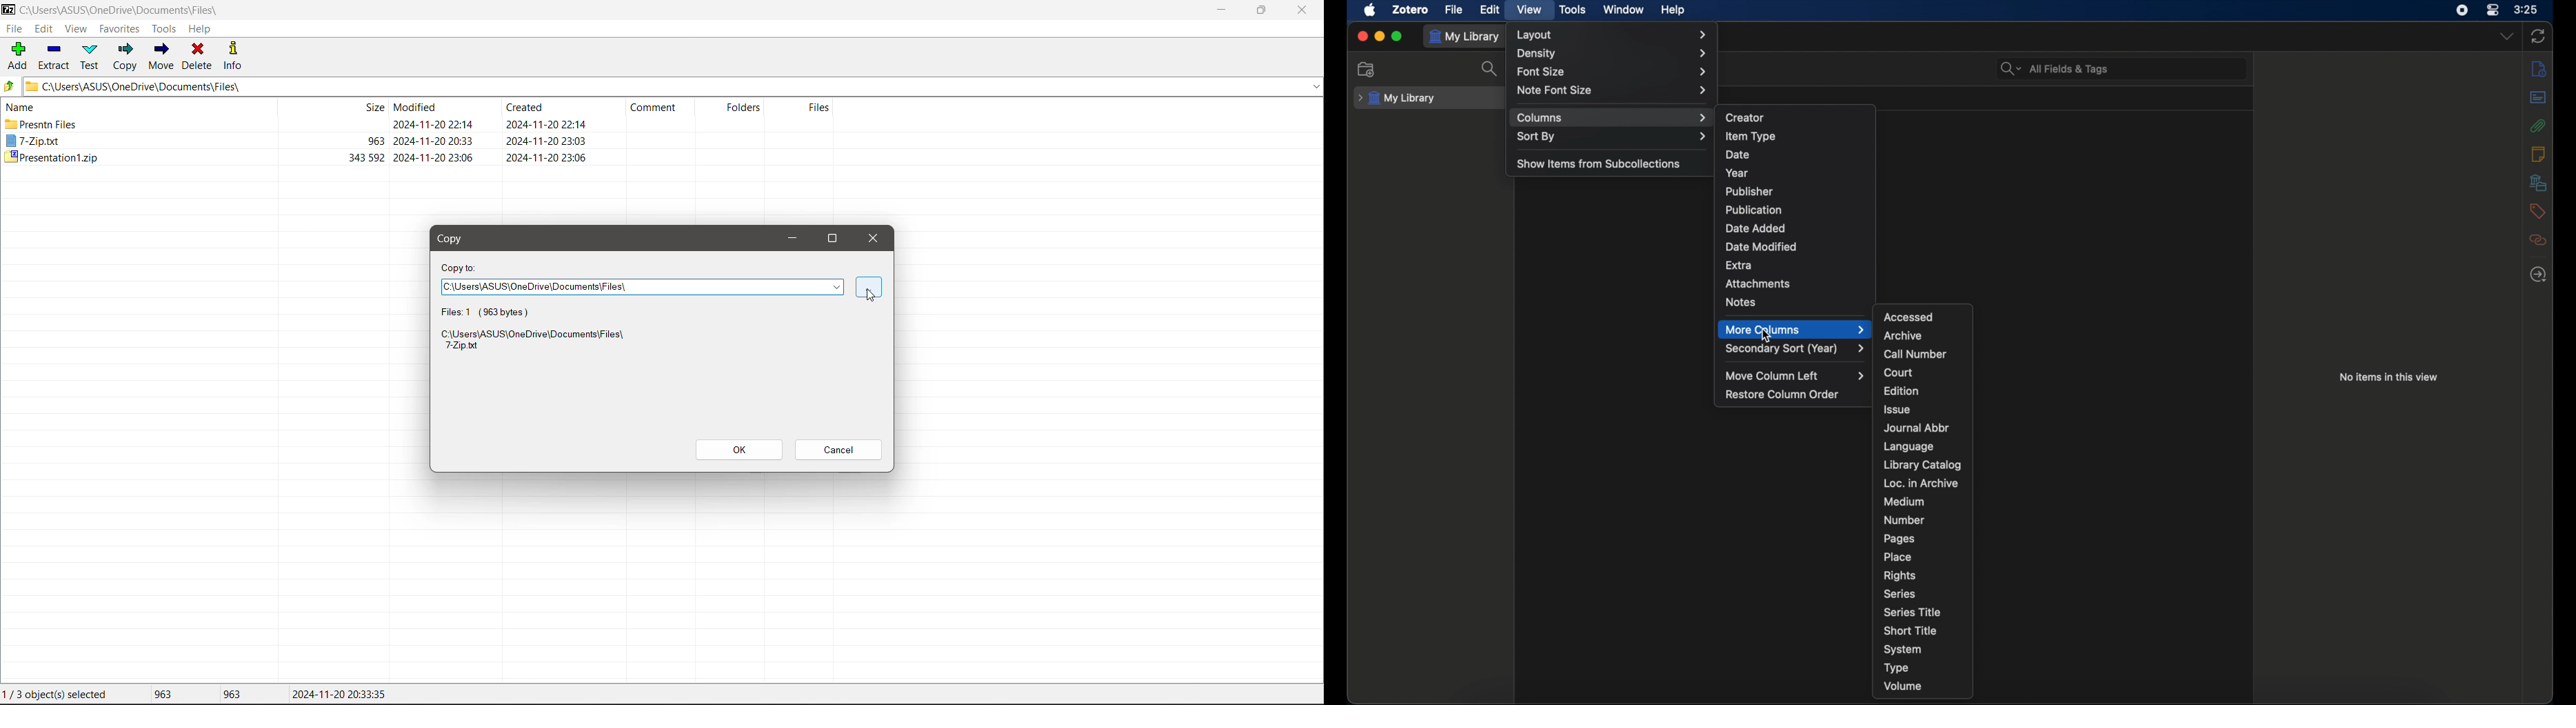 Image resolution: width=2576 pixels, height=728 pixels. What do you see at coordinates (2539, 153) in the screenshot?
I see `notes` at bounding box center [2539, 153].